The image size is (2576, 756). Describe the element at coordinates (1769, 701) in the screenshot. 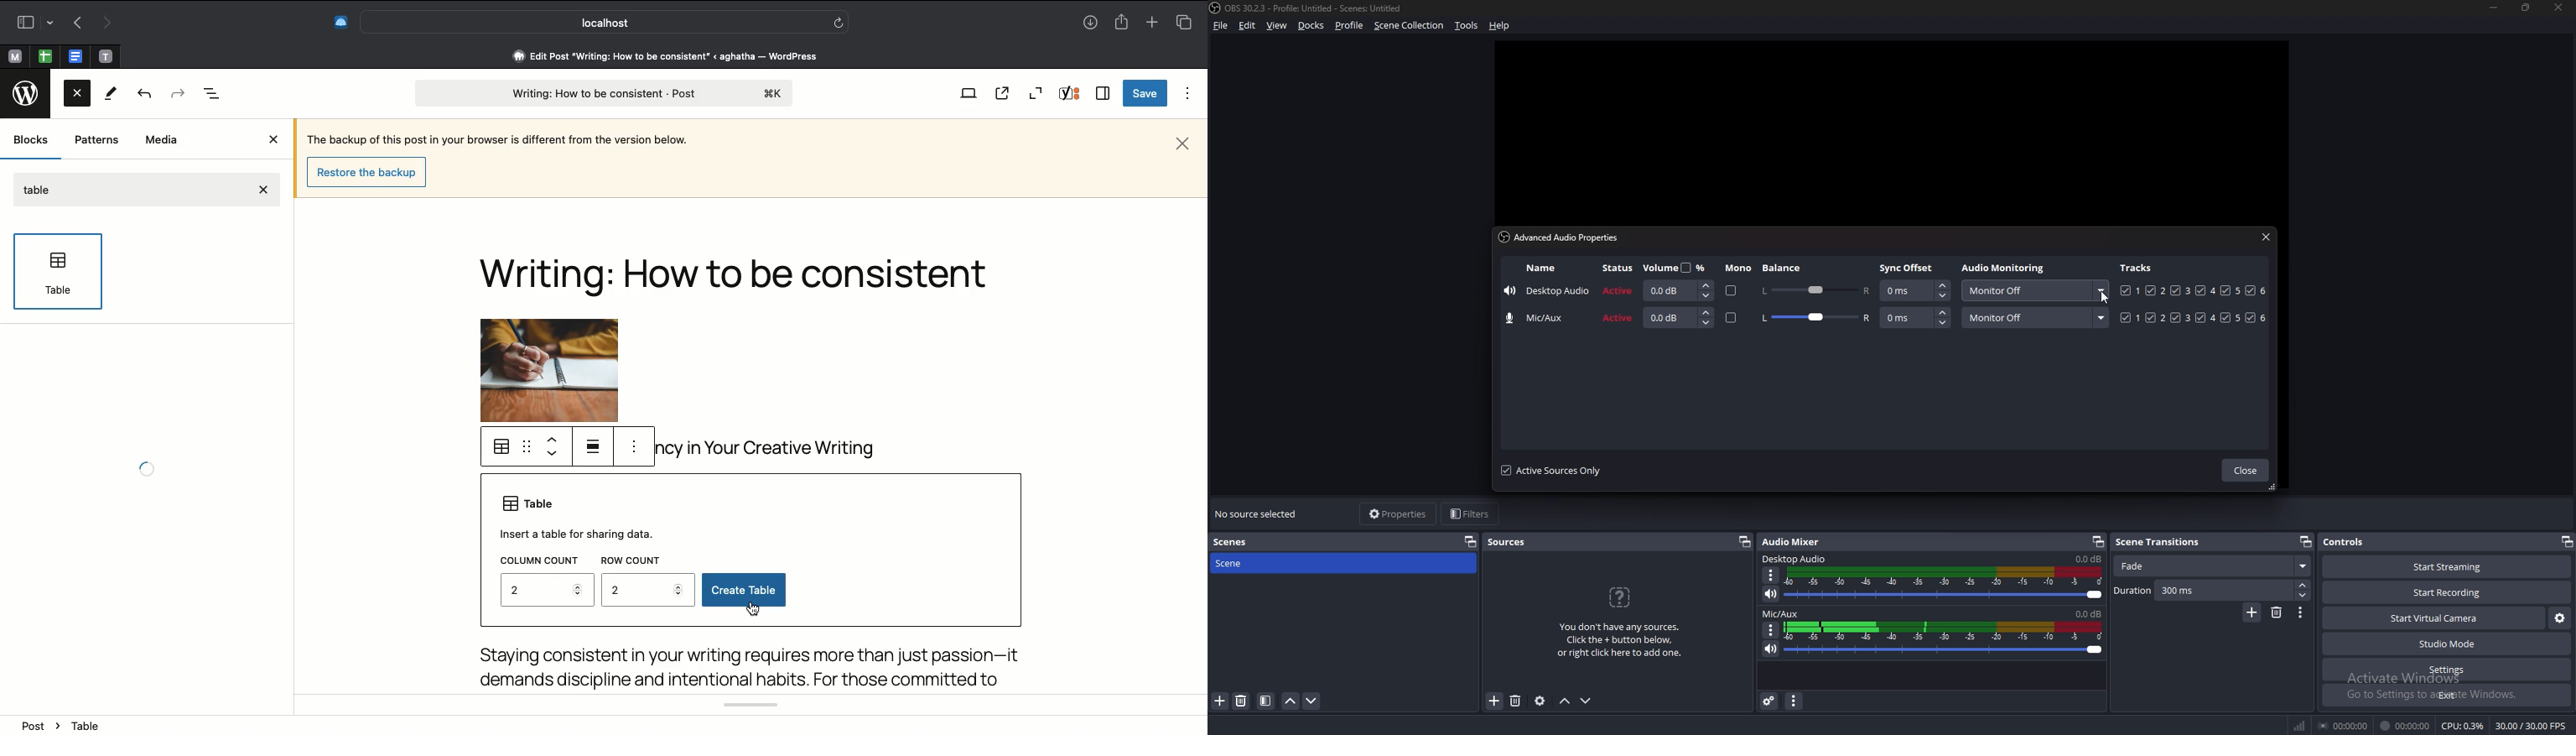

I see `advanced audio properties` at that location.